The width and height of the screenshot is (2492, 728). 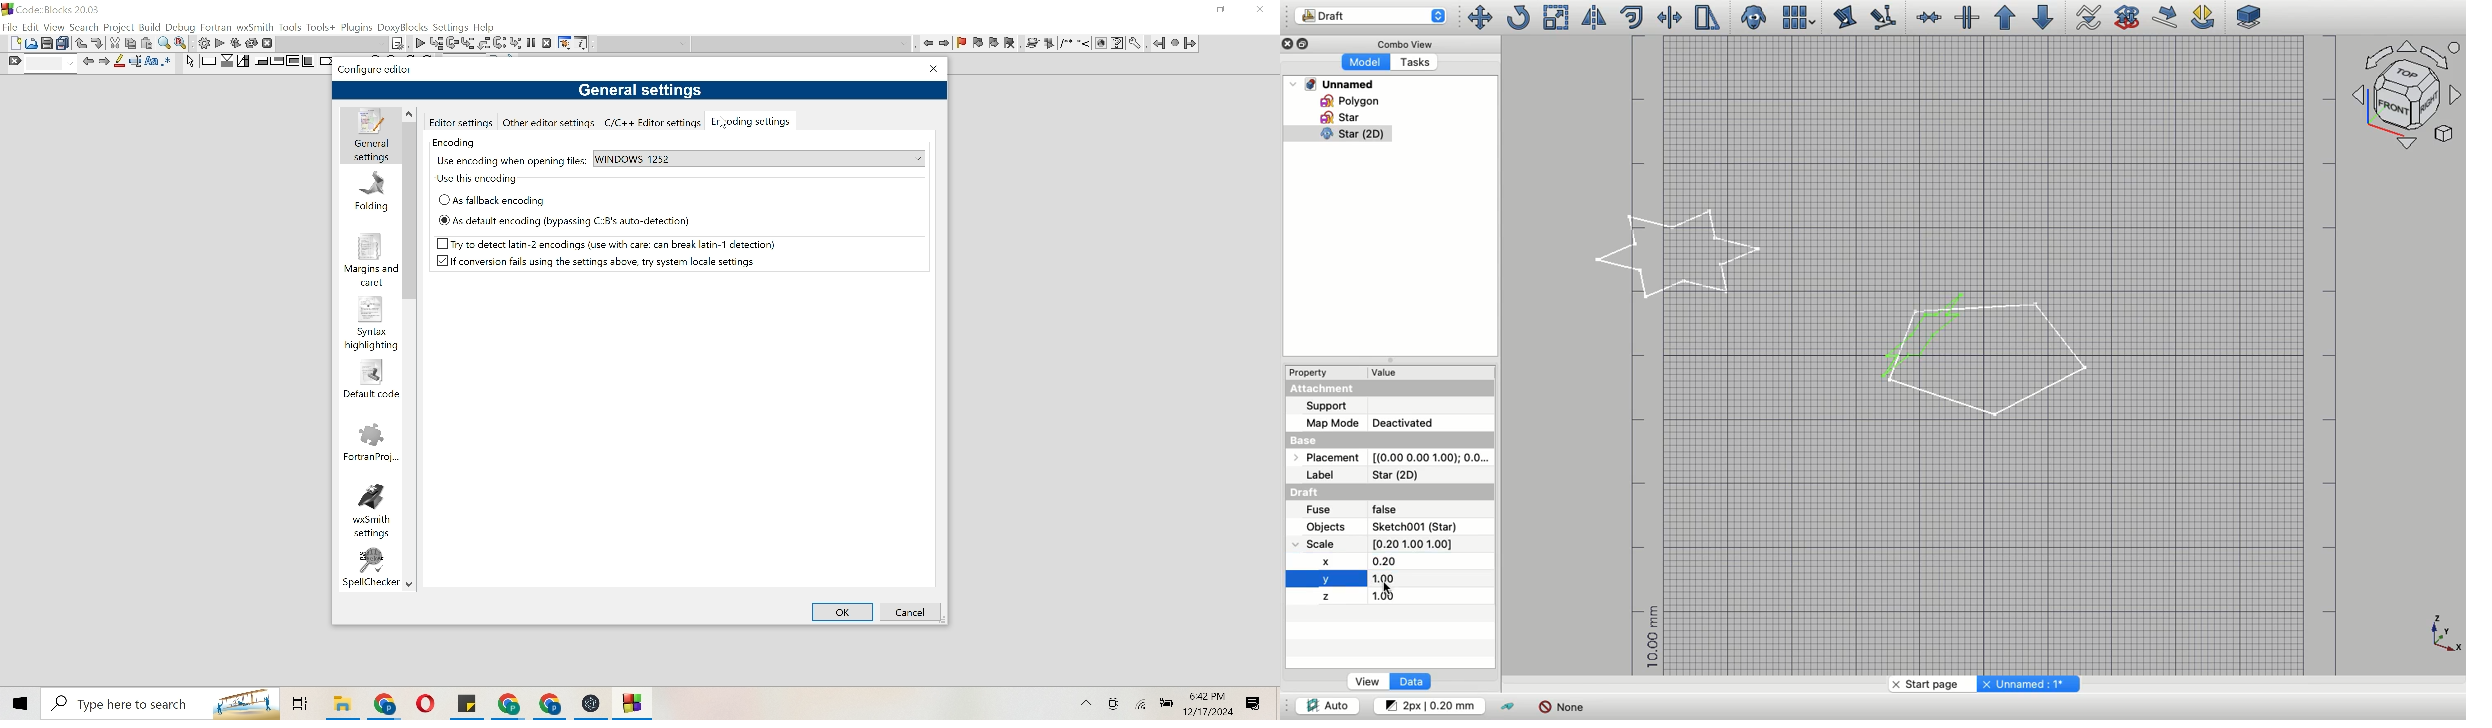 I want to click on Camera, so click(x=1116, y=703).